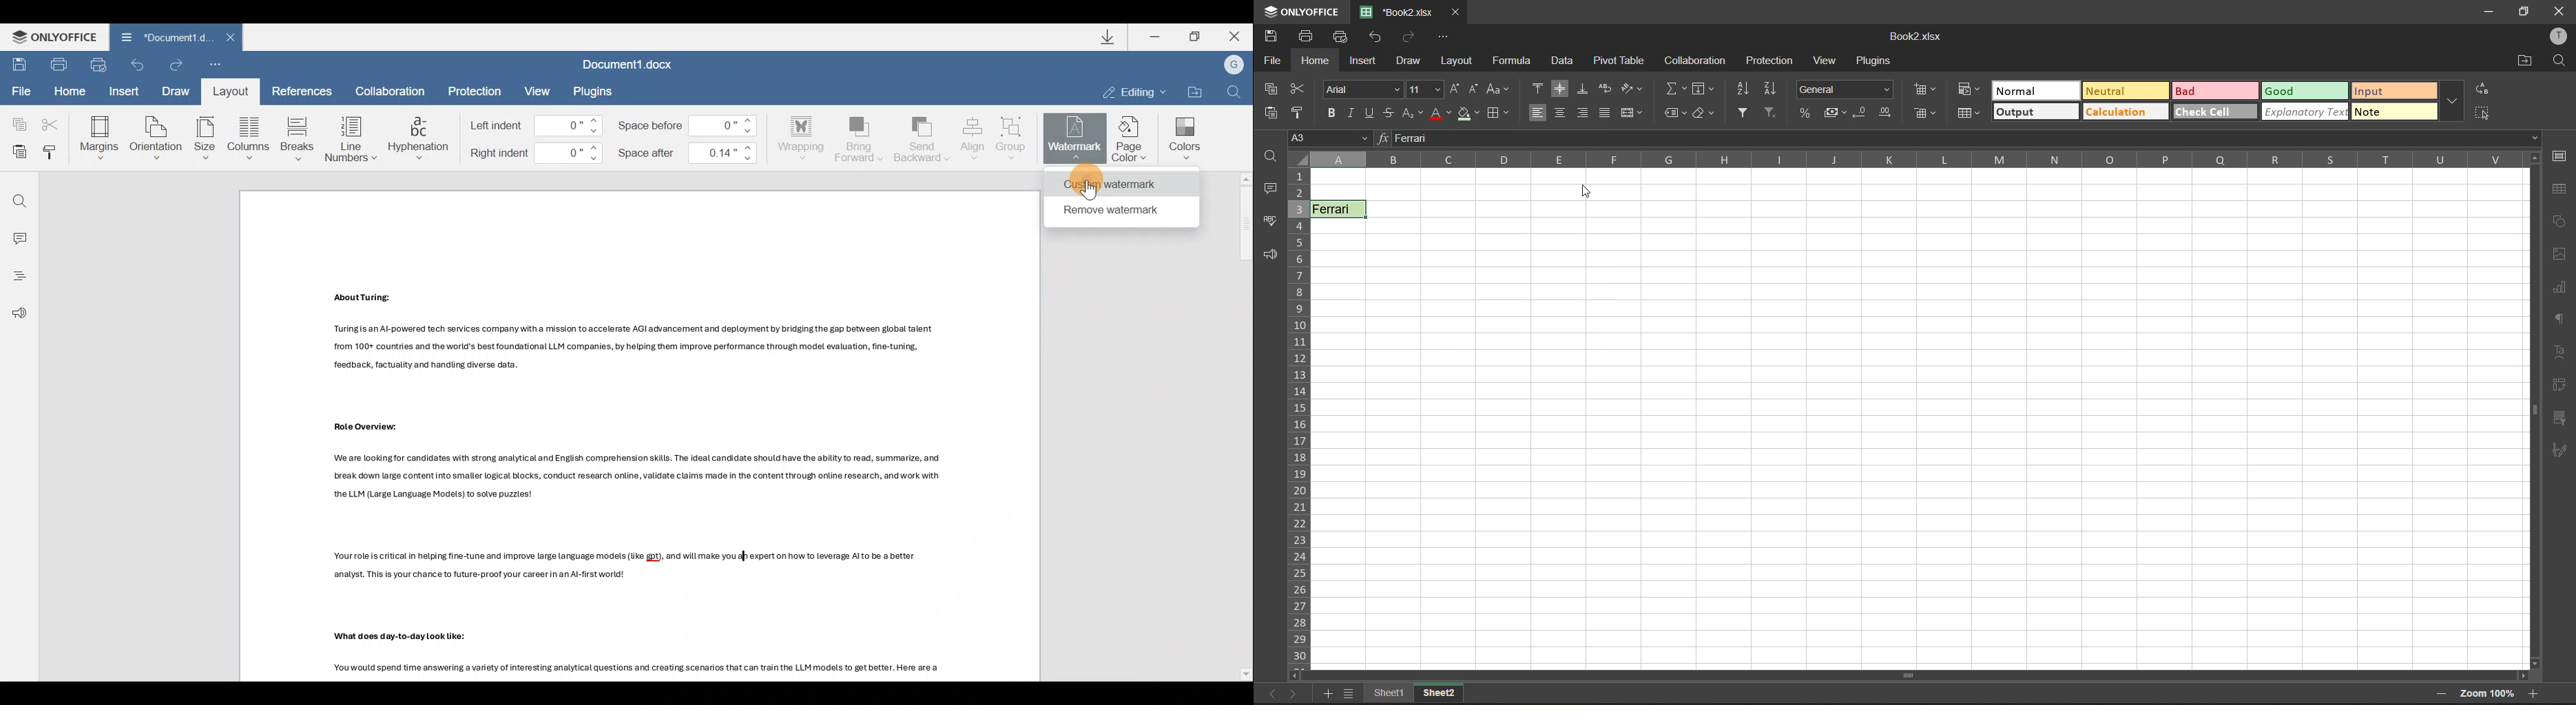  I want to click on clear, so click(1705, 115).